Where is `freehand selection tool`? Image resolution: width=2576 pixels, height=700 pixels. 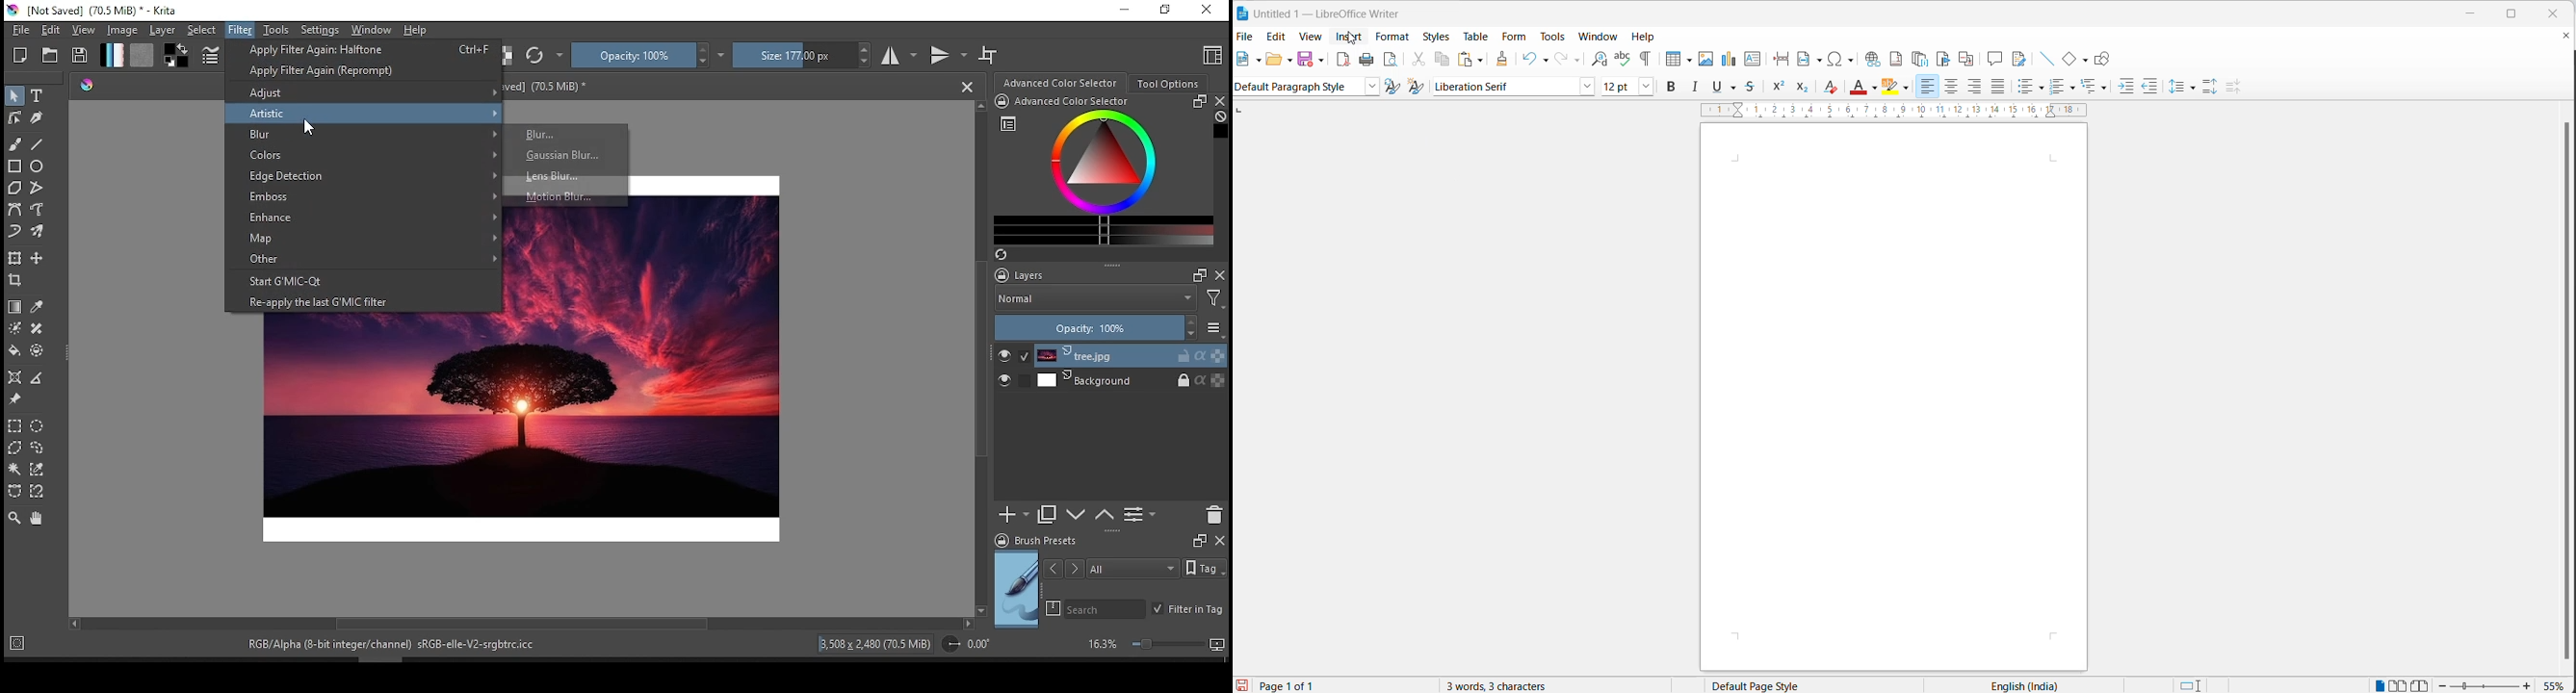 freehand selection tool is located at coordinates (38, 447).